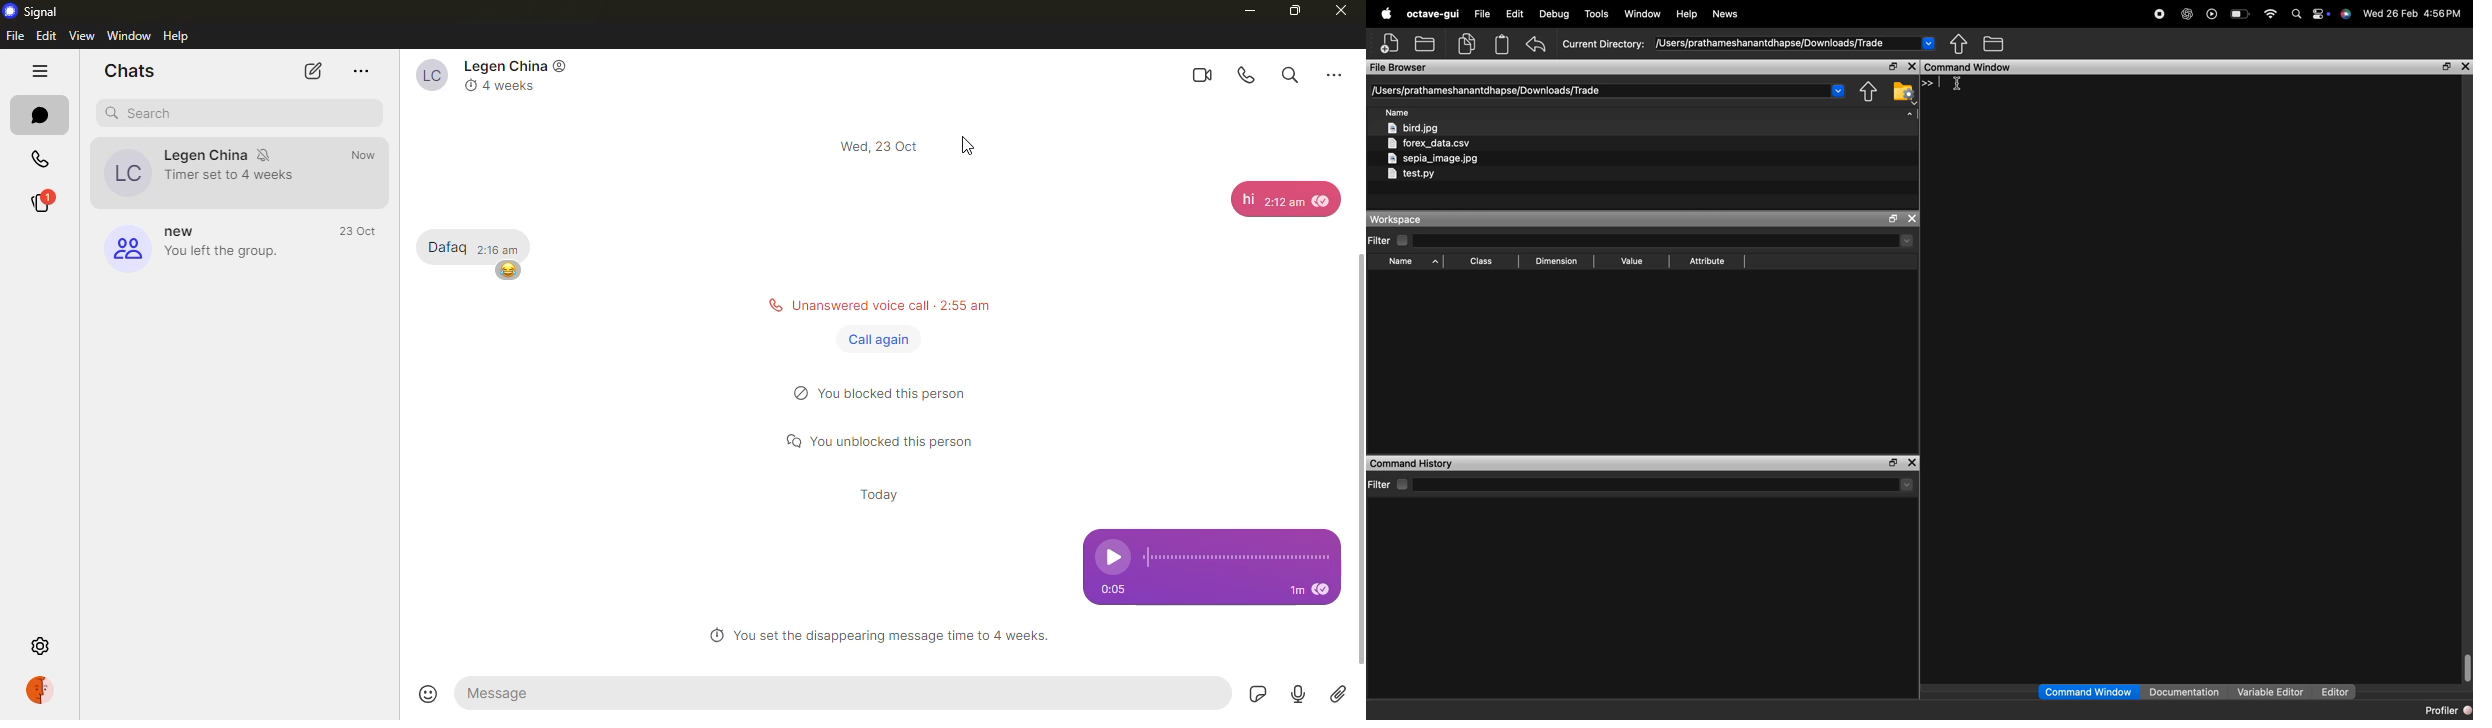 The image size is (2492, 728). Describe the element at coordinates (1112, 554) in the screenshot. I see `play` at that location.